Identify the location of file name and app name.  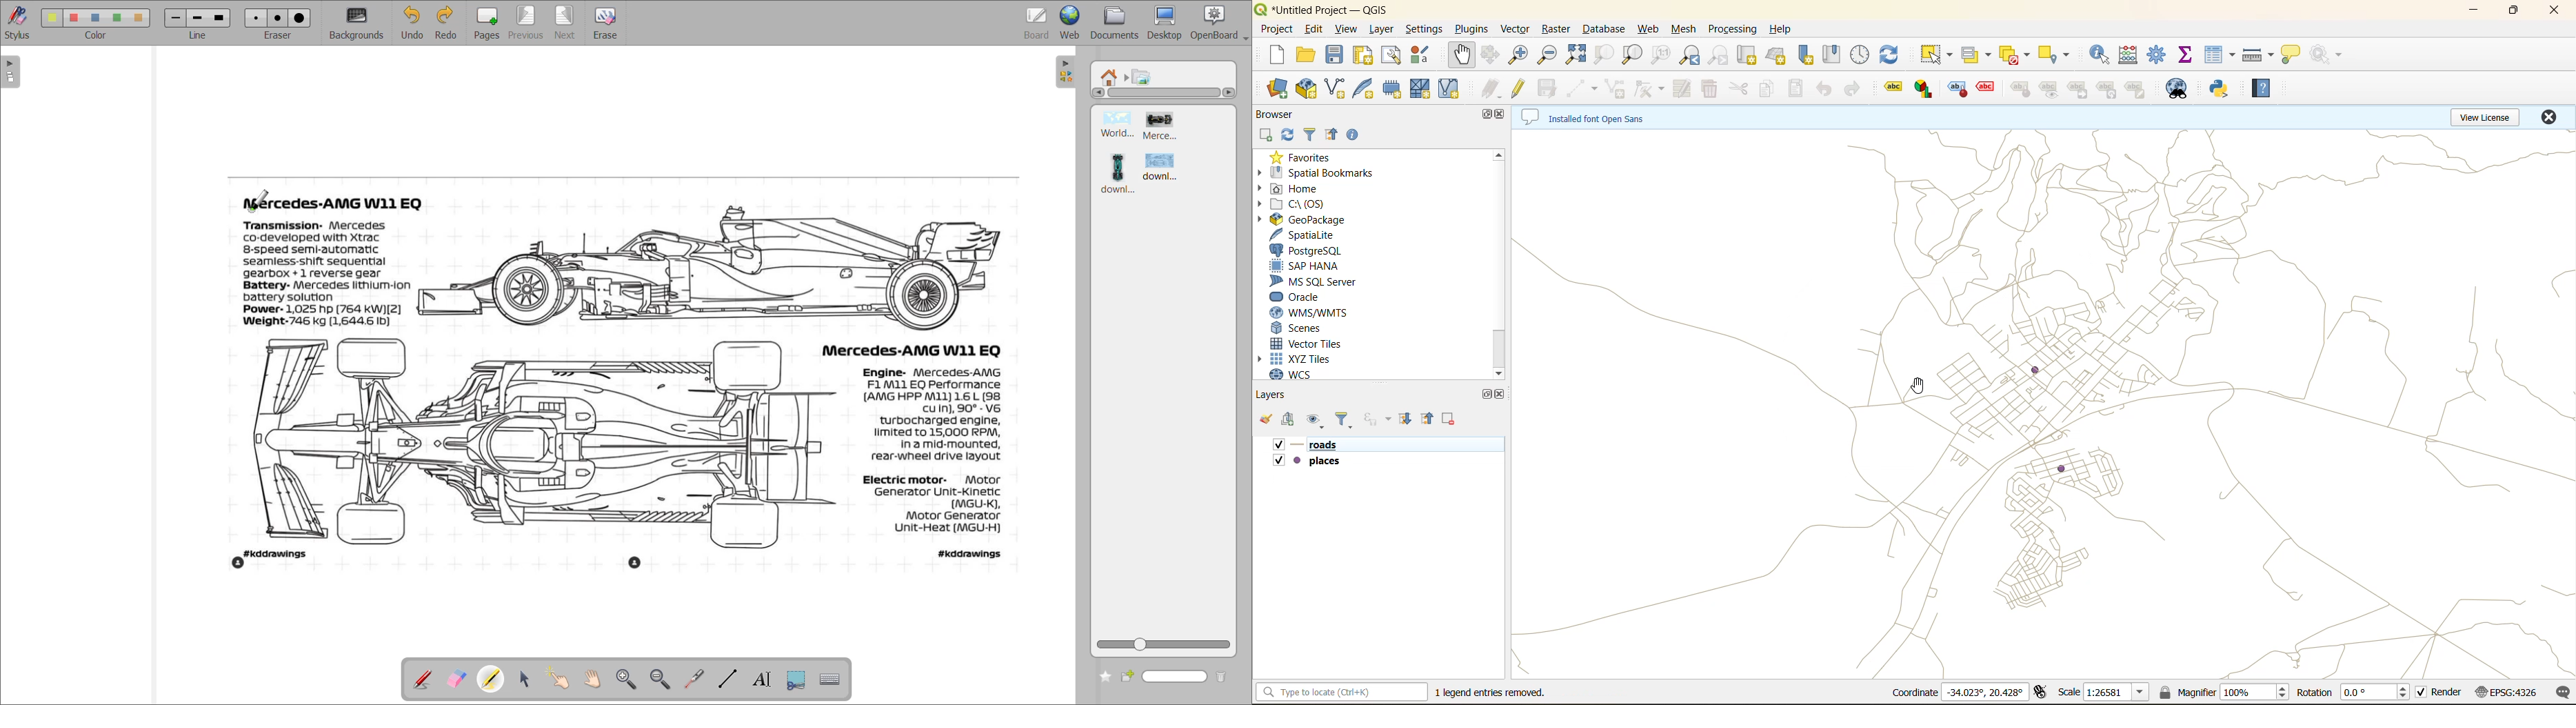
(1322, 10).